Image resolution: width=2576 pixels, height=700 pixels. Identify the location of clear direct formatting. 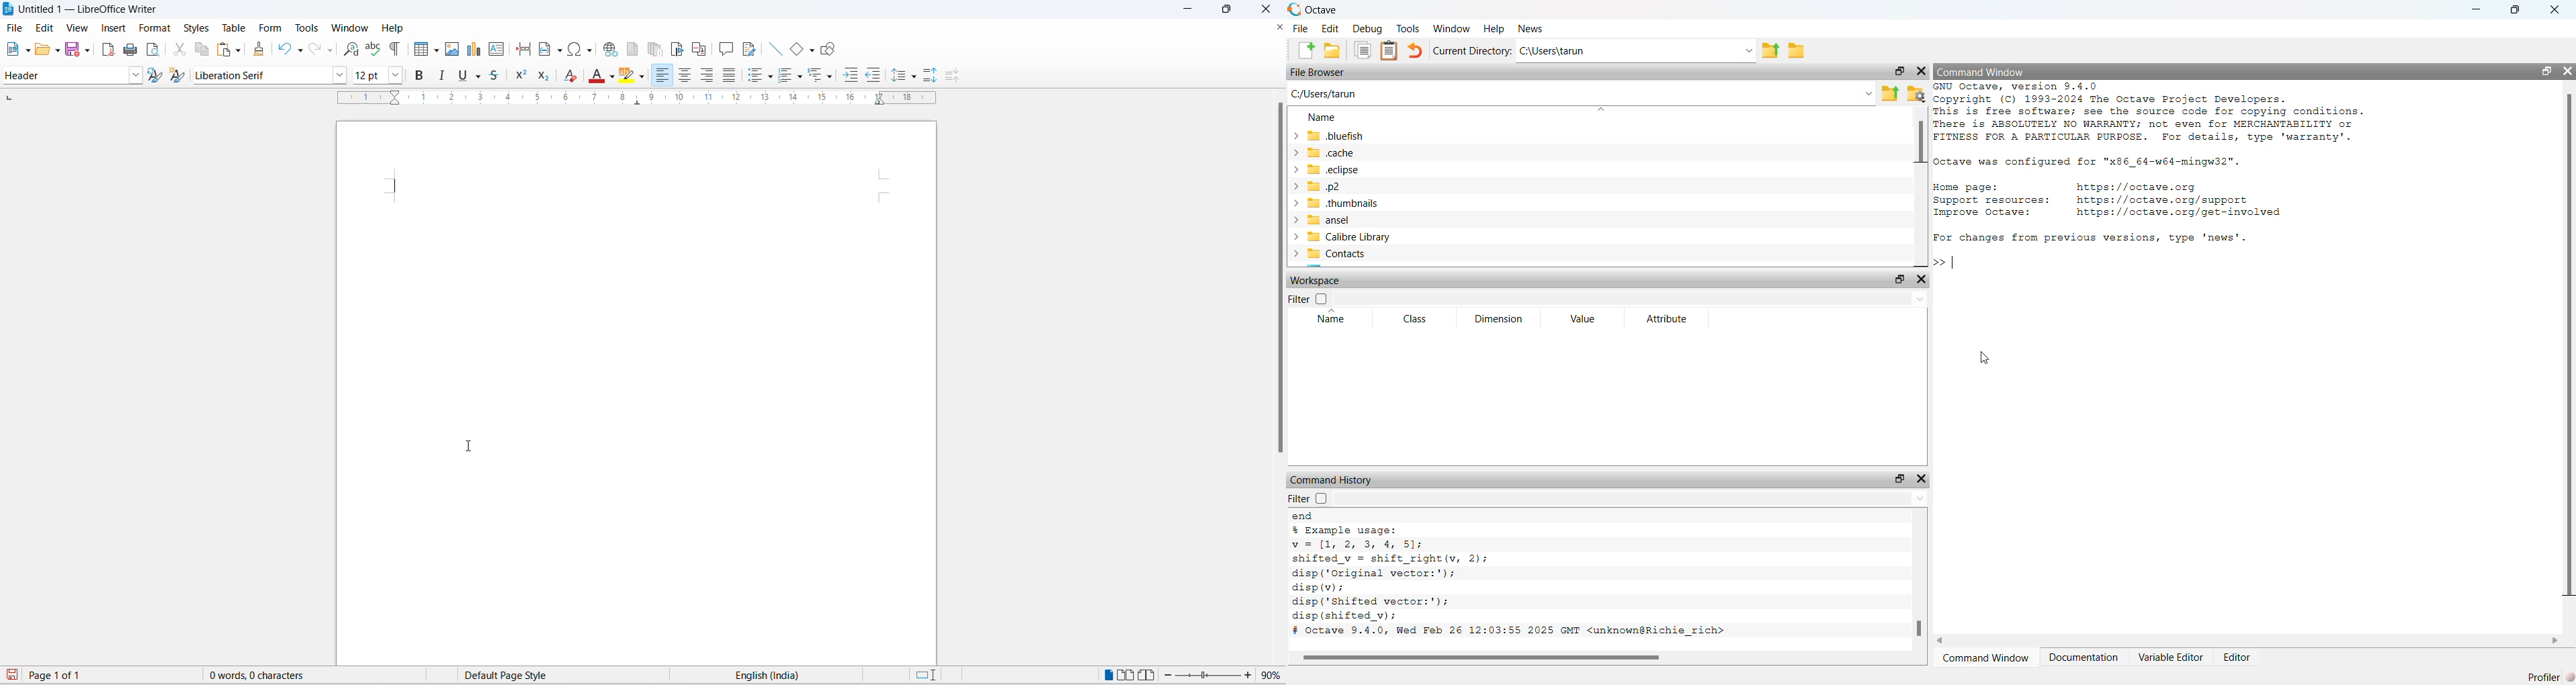
(573, 75).